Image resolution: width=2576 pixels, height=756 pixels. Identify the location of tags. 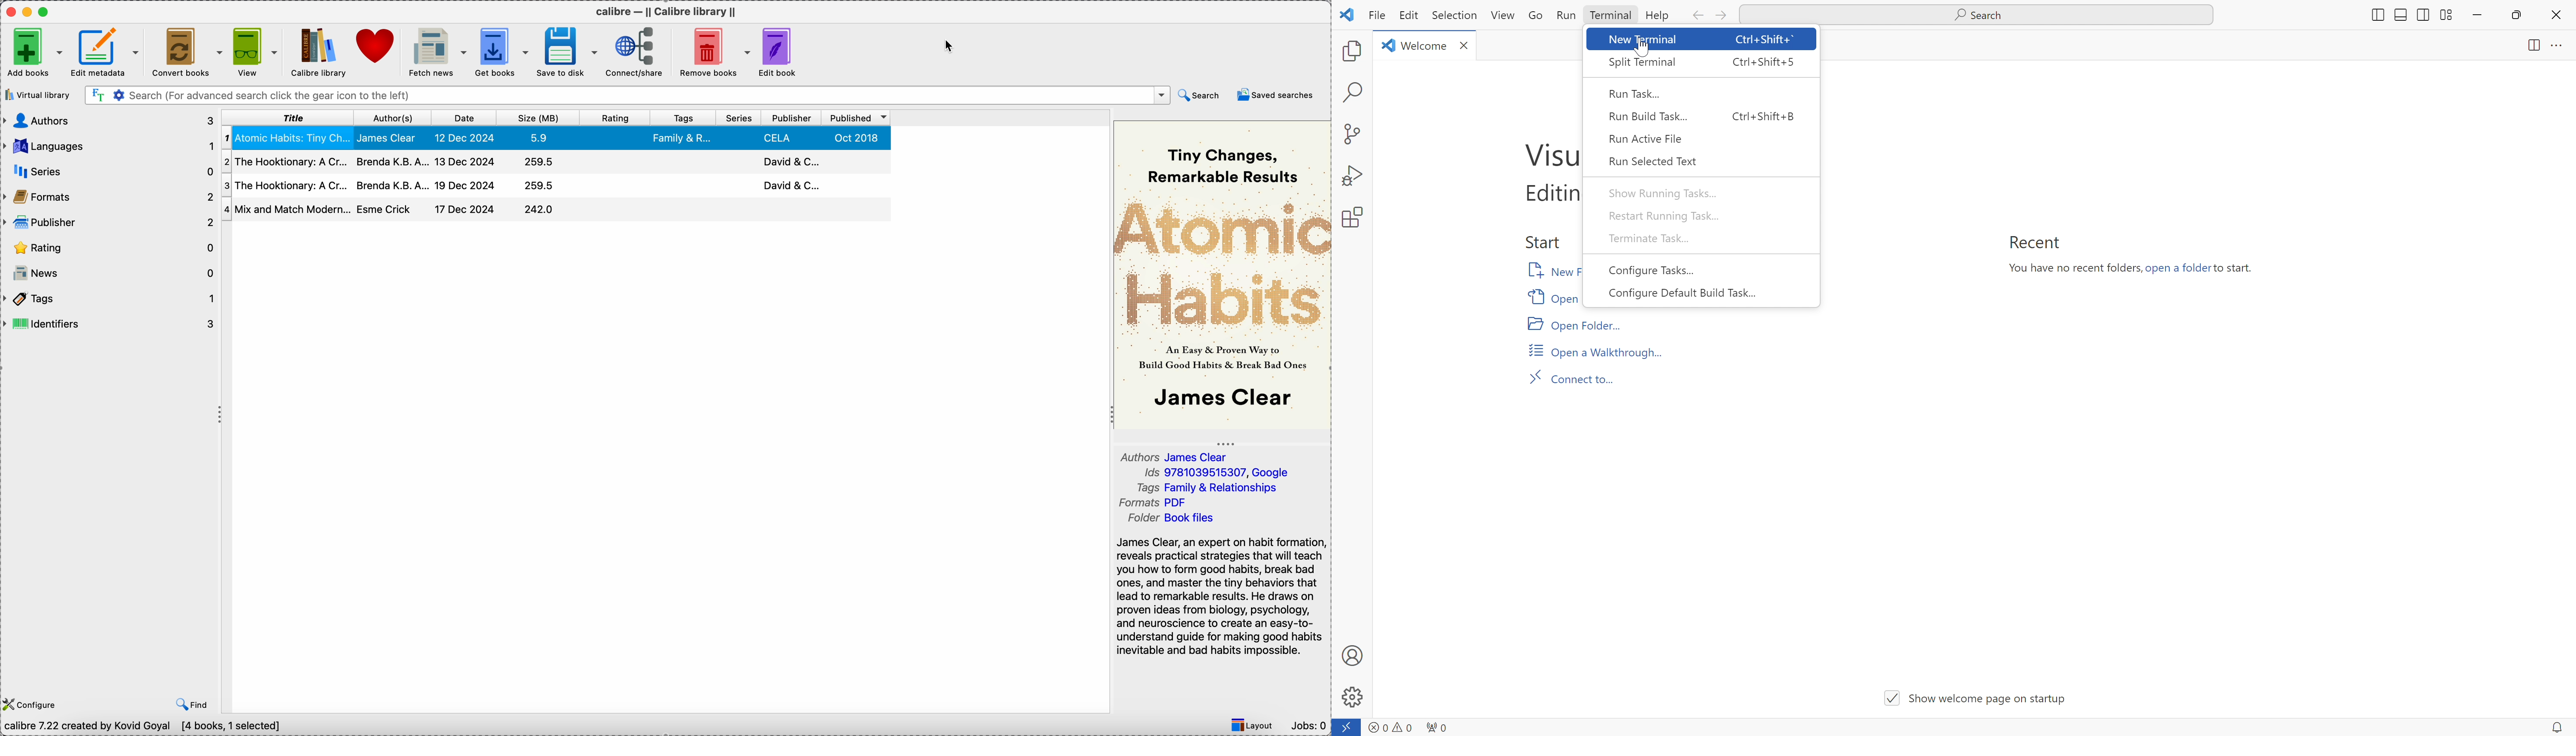
(110, 299).